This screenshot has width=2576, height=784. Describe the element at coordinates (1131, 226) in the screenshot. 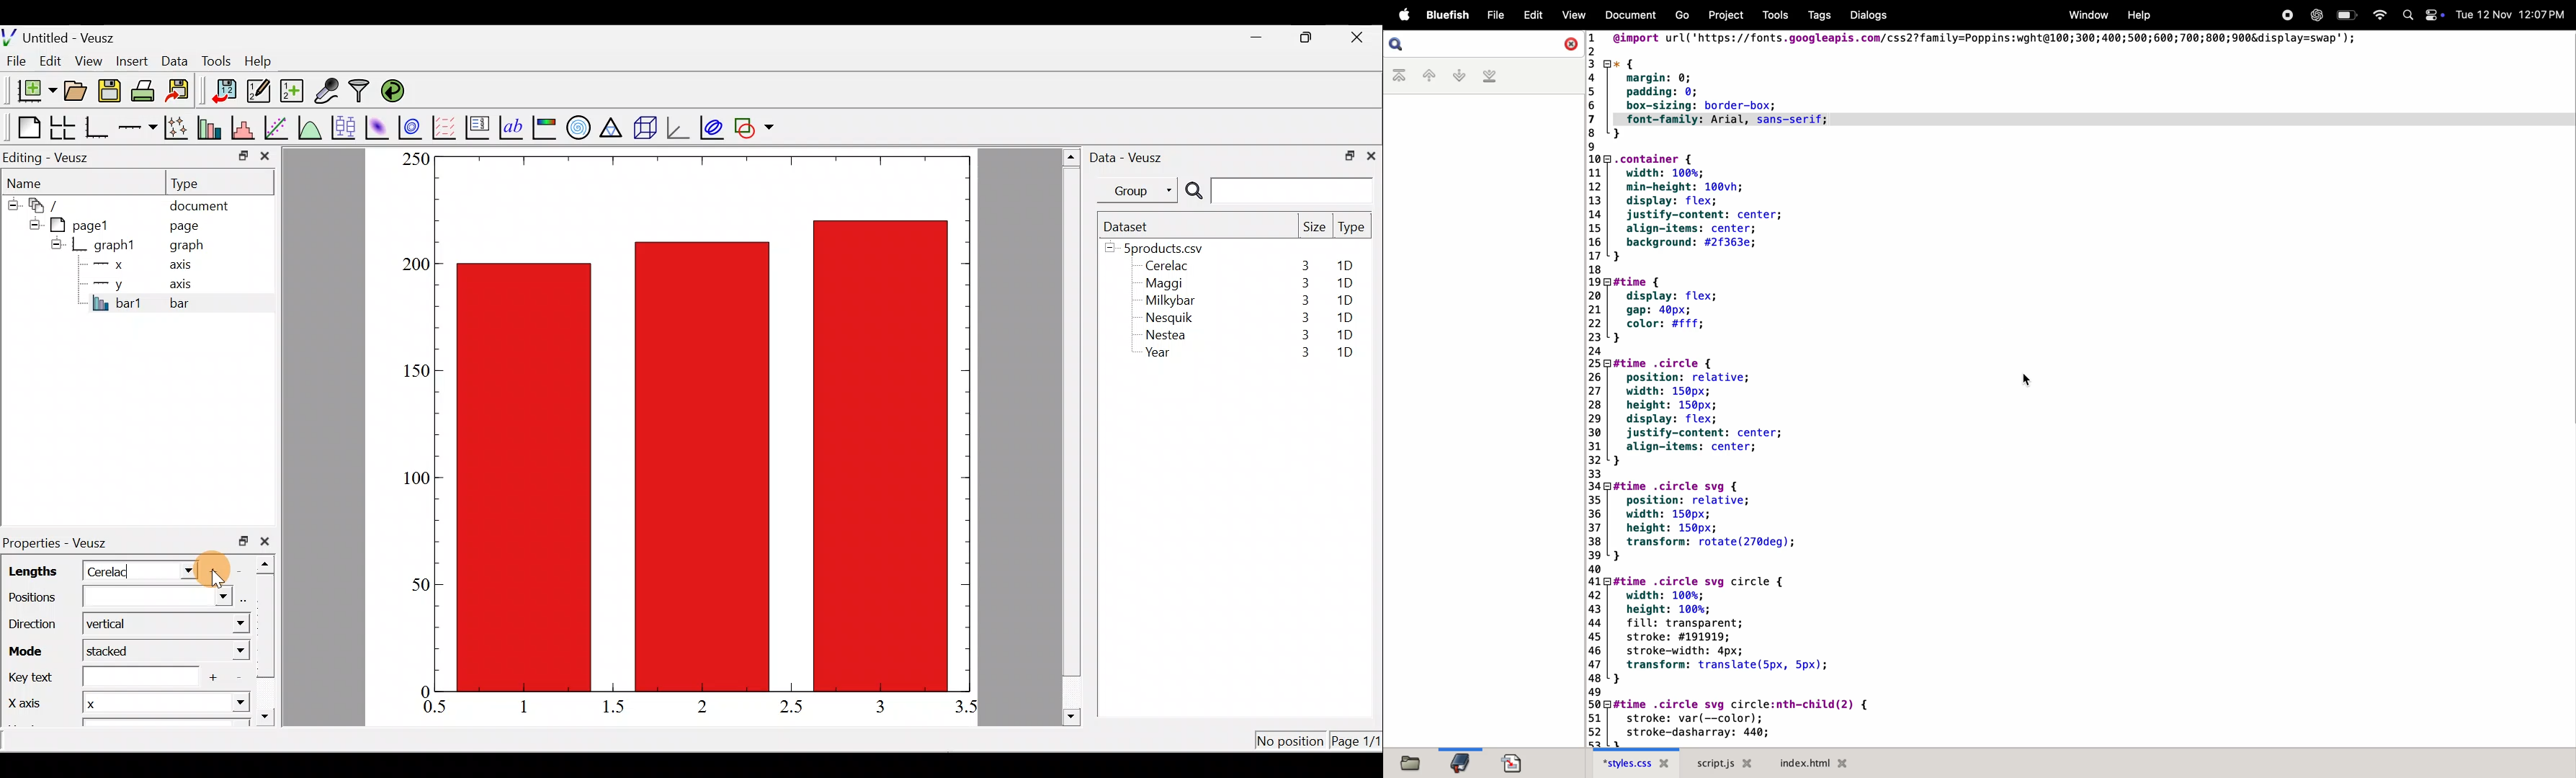

I see `Dataset` at that location.